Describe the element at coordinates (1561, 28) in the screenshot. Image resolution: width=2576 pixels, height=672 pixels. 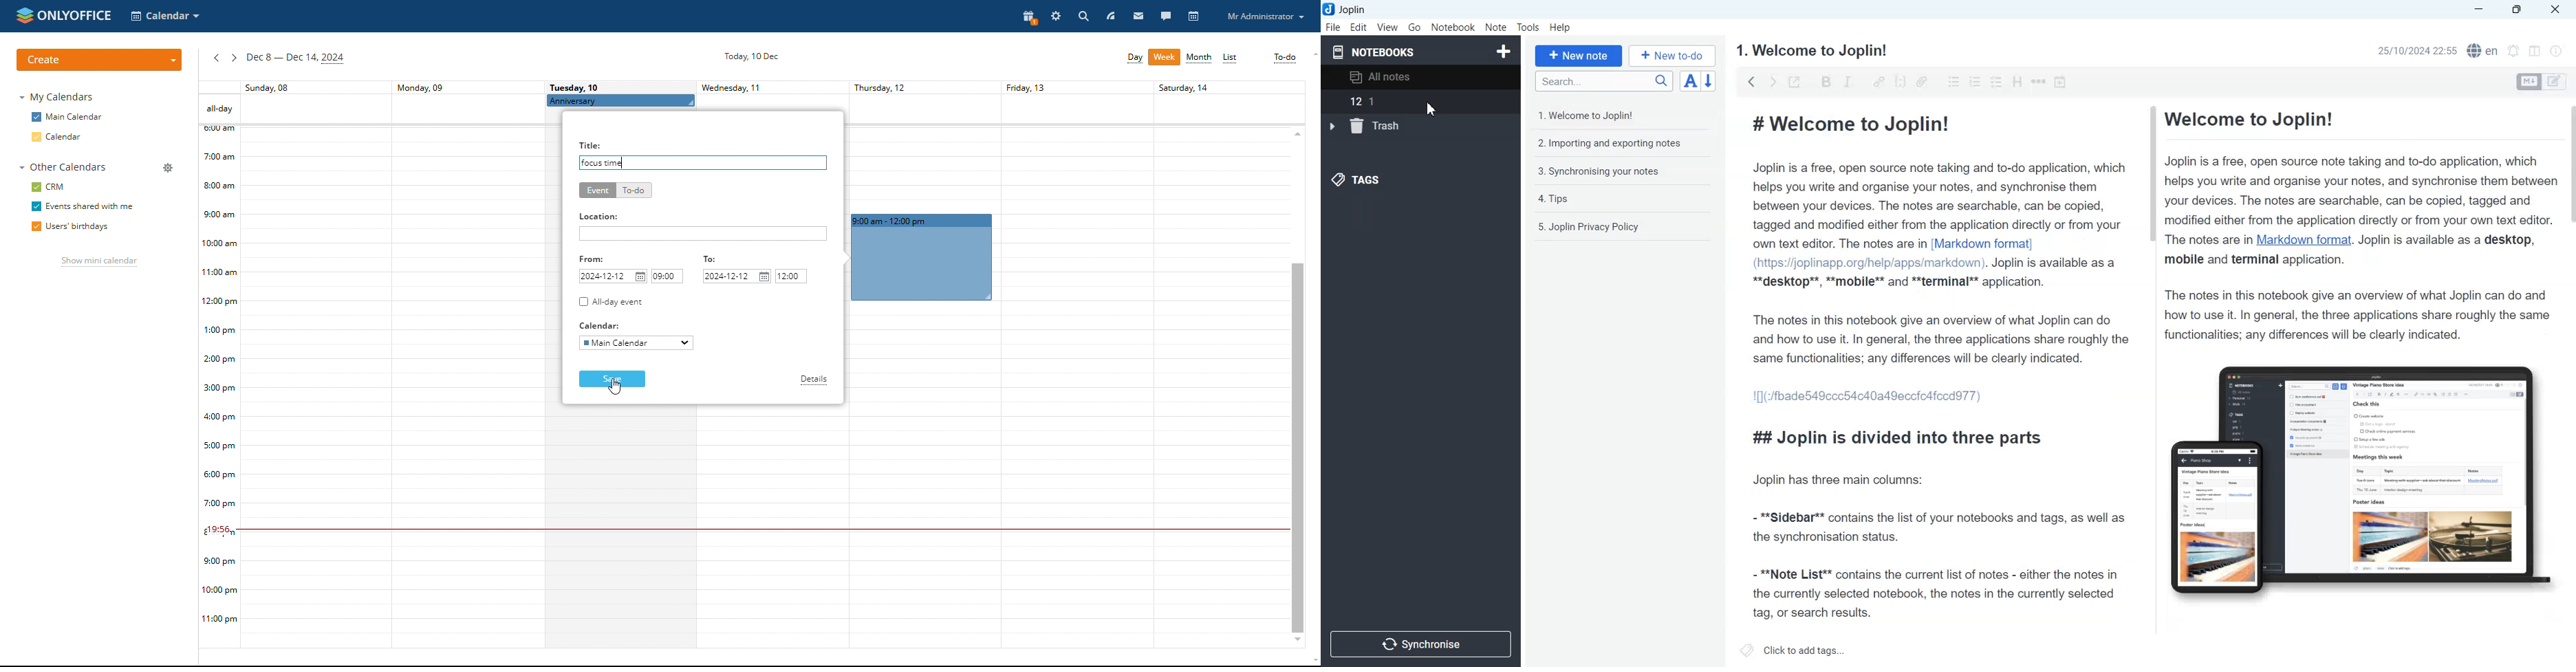
I see `Help` at that location.